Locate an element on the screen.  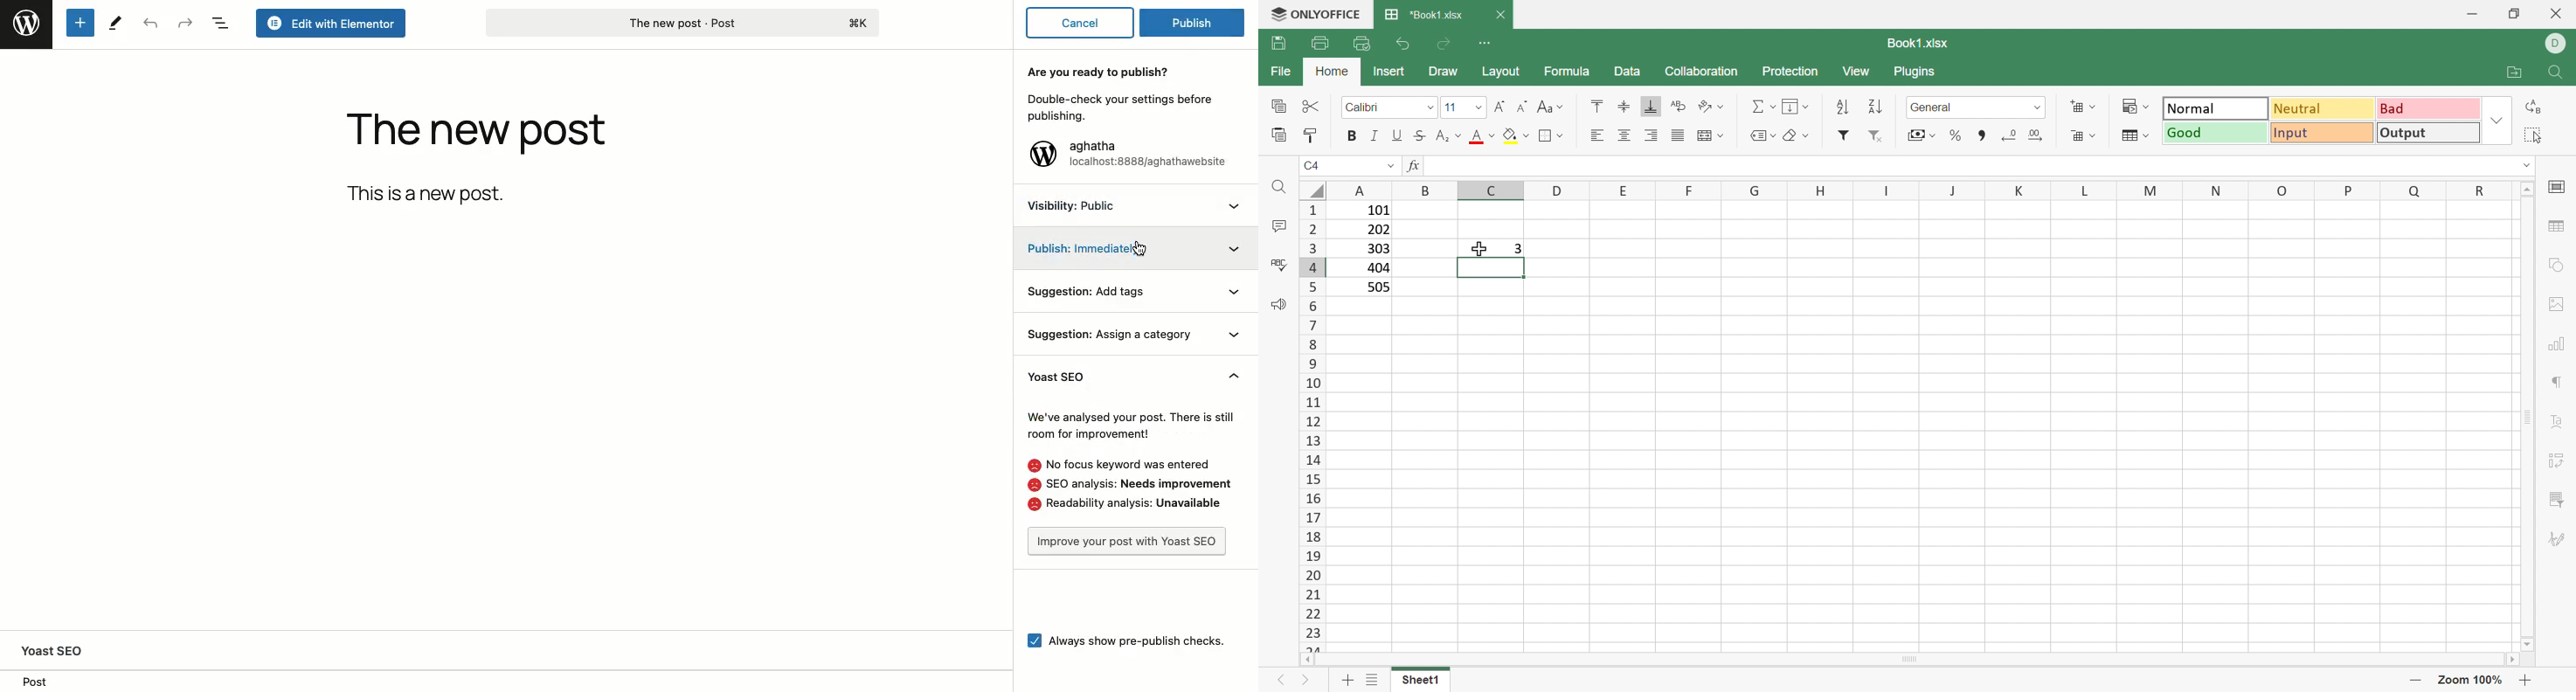
*Book1.xlsx is located at coordinates (1425, 16).